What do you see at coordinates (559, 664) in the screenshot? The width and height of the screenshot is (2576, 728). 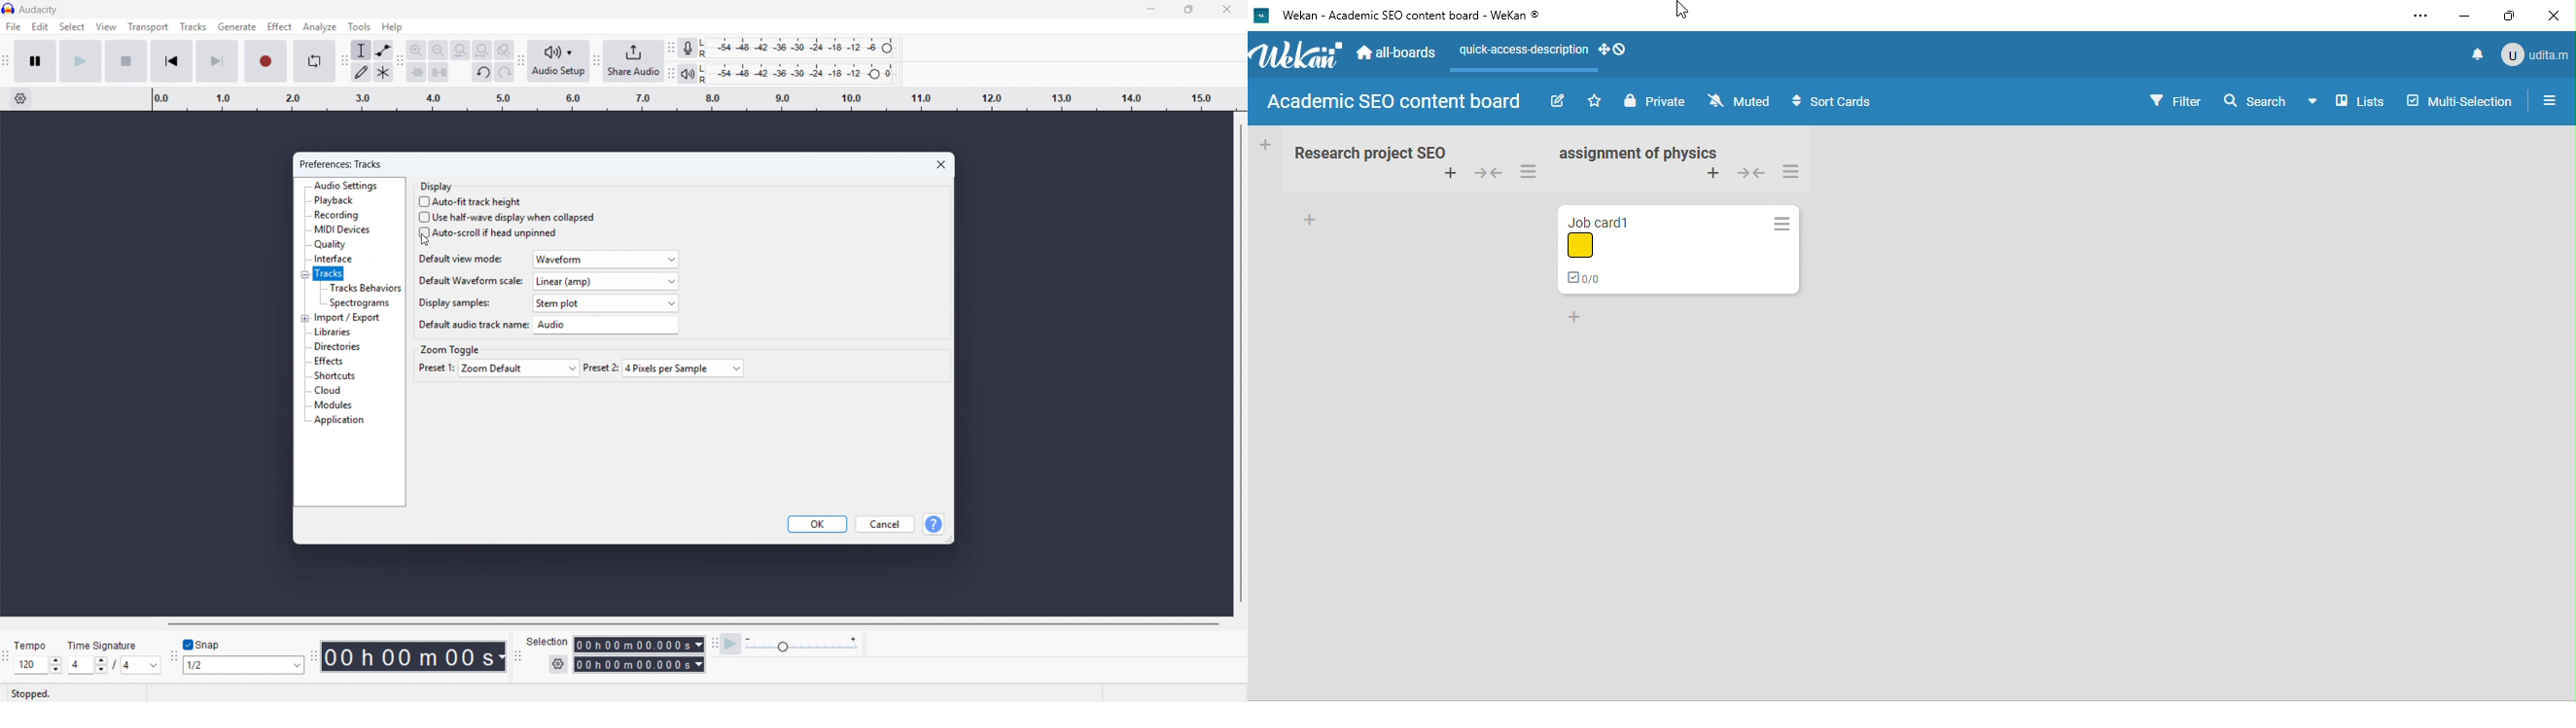 I see `selection settings` at bounding box center [559, 664].